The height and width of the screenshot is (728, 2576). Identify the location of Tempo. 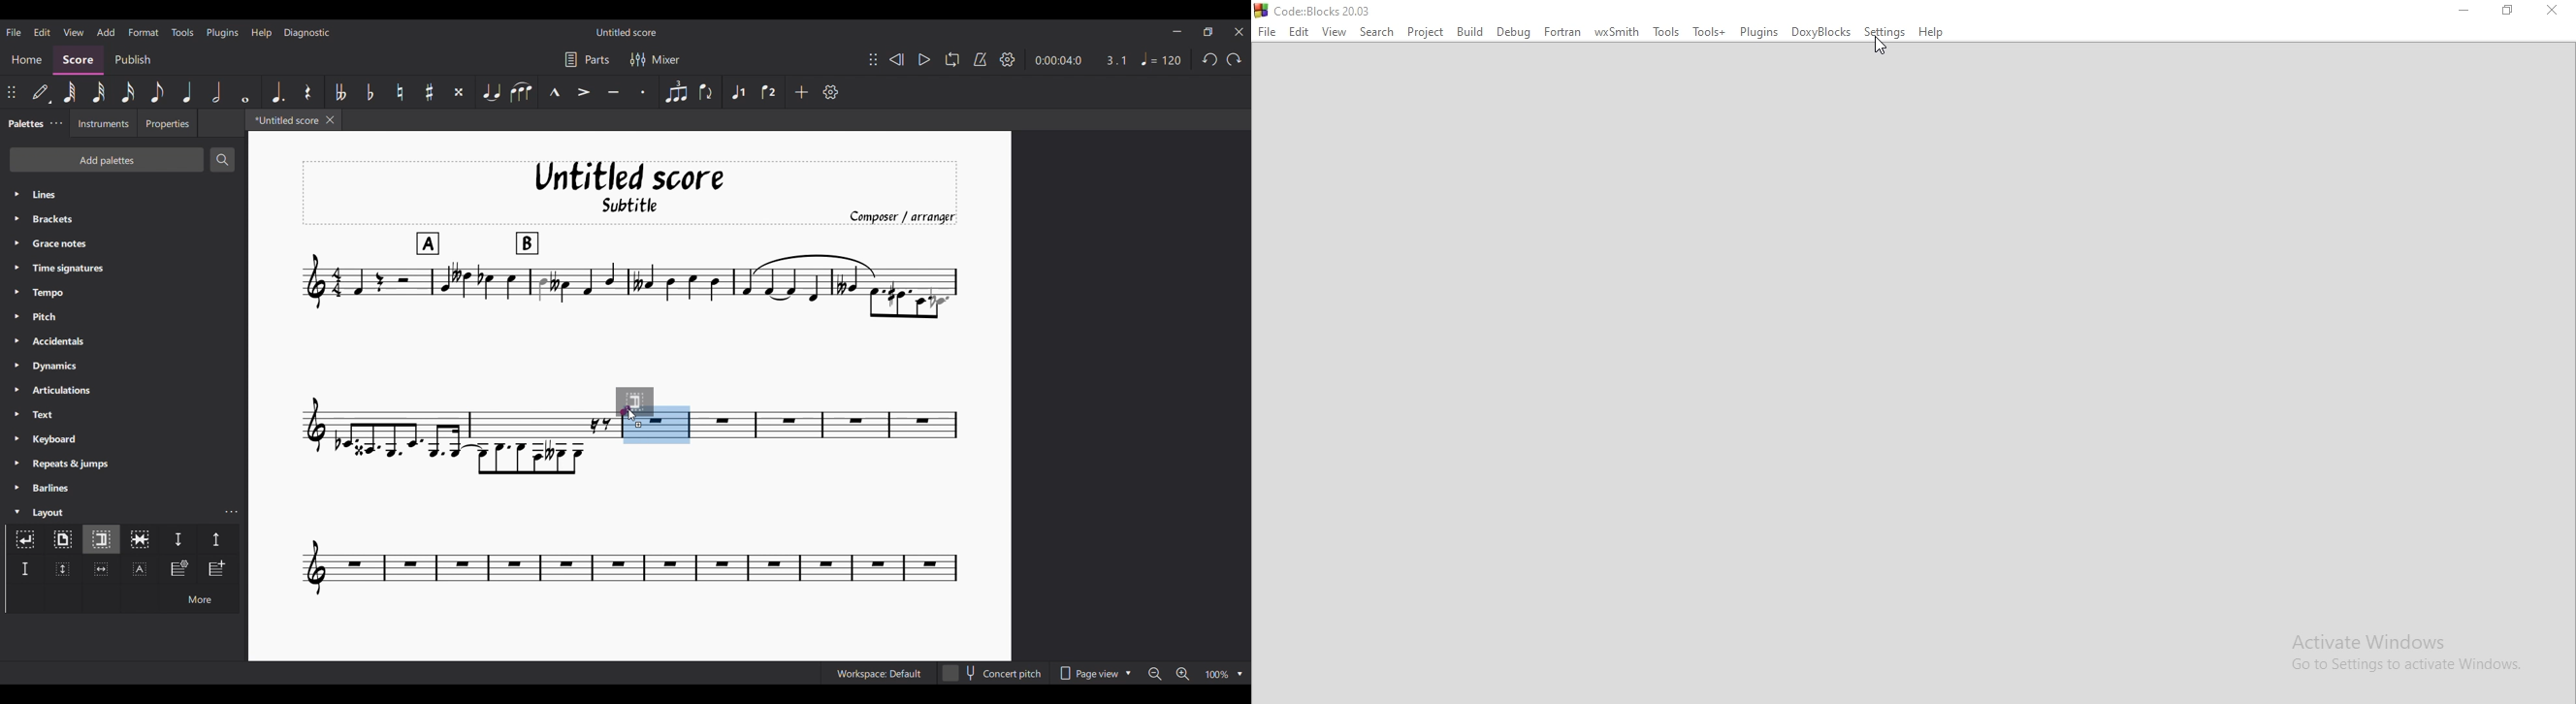
(1162, 59).